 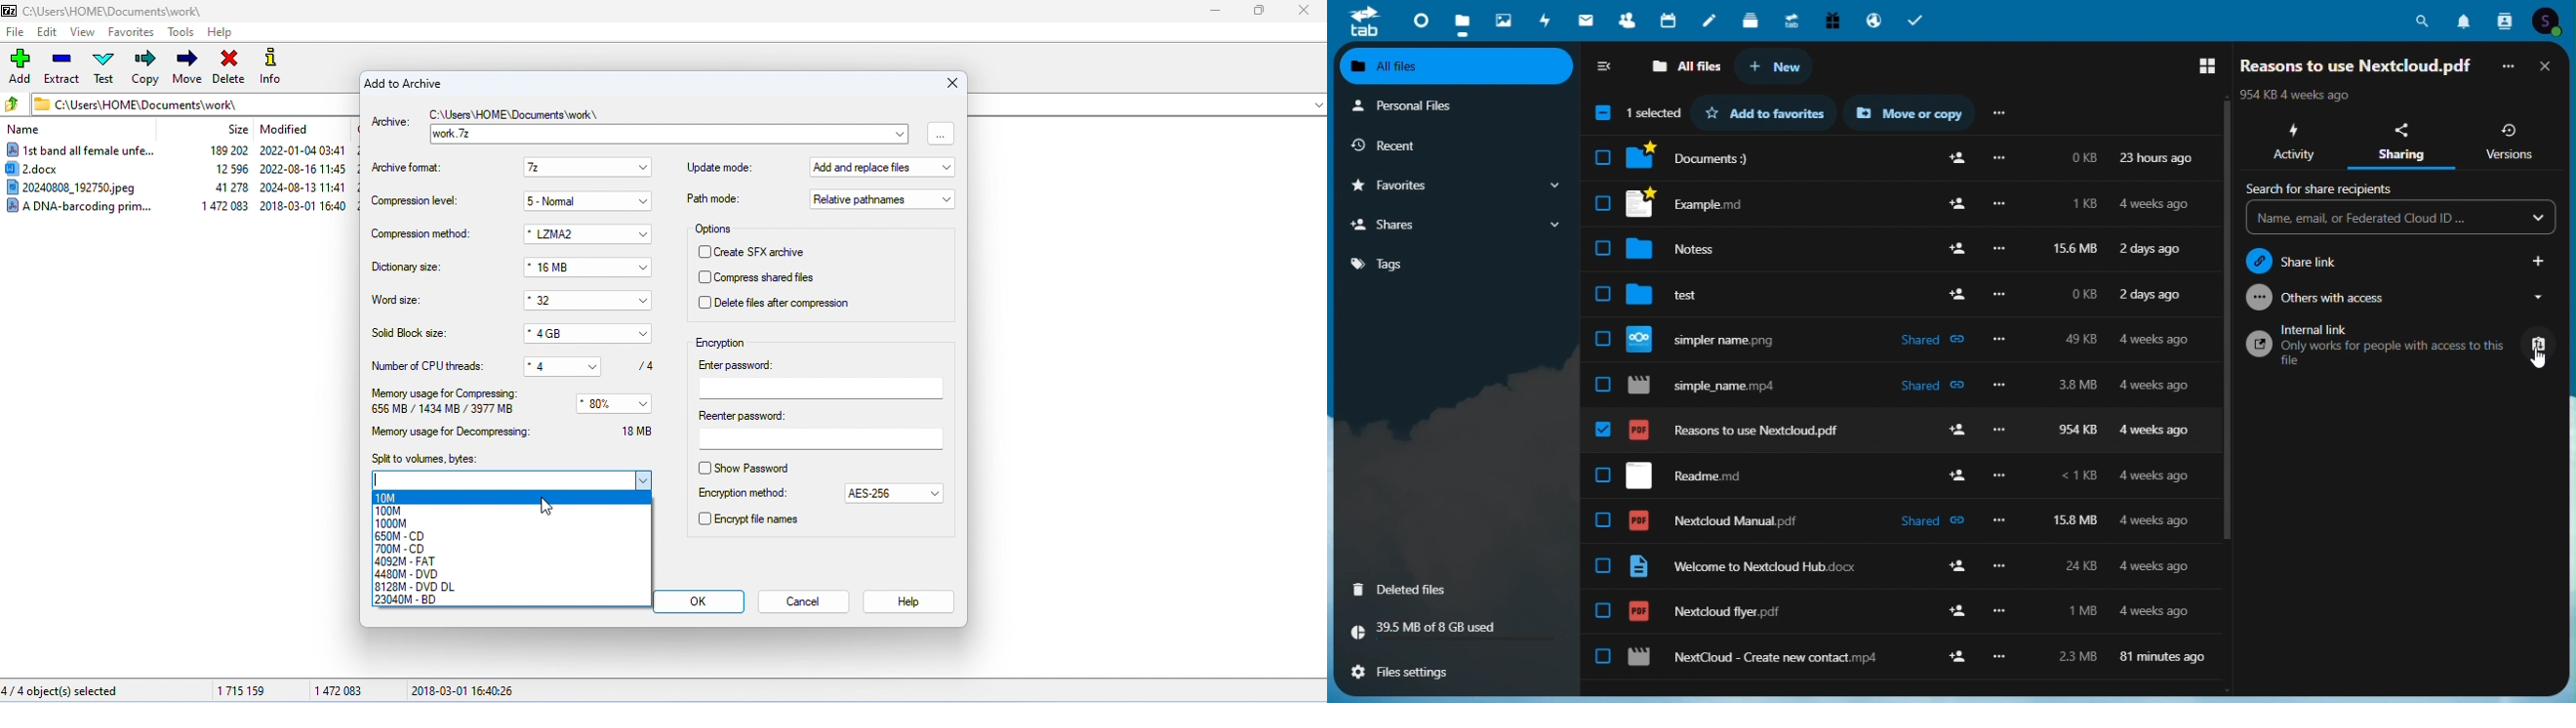 I want to click on Free trial, so click(x=1832, y=21).